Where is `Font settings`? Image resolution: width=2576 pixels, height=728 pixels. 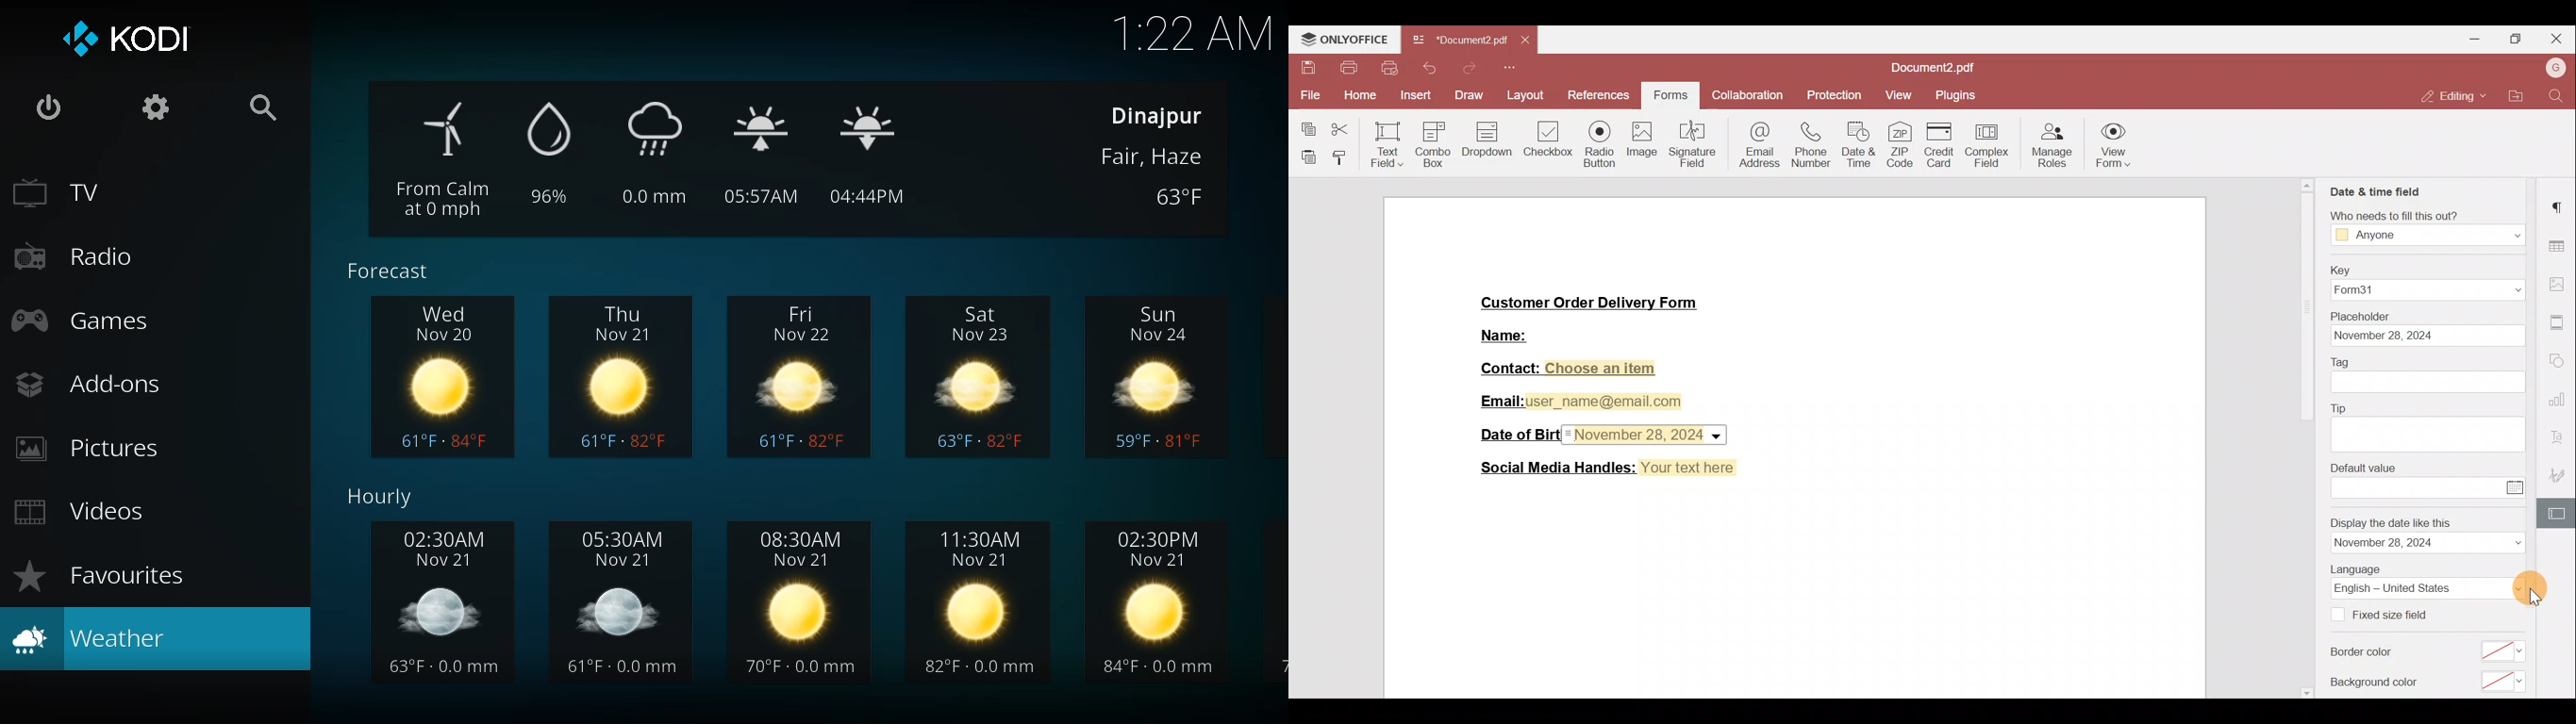 Font settings is located at coordinates (2559, 438).